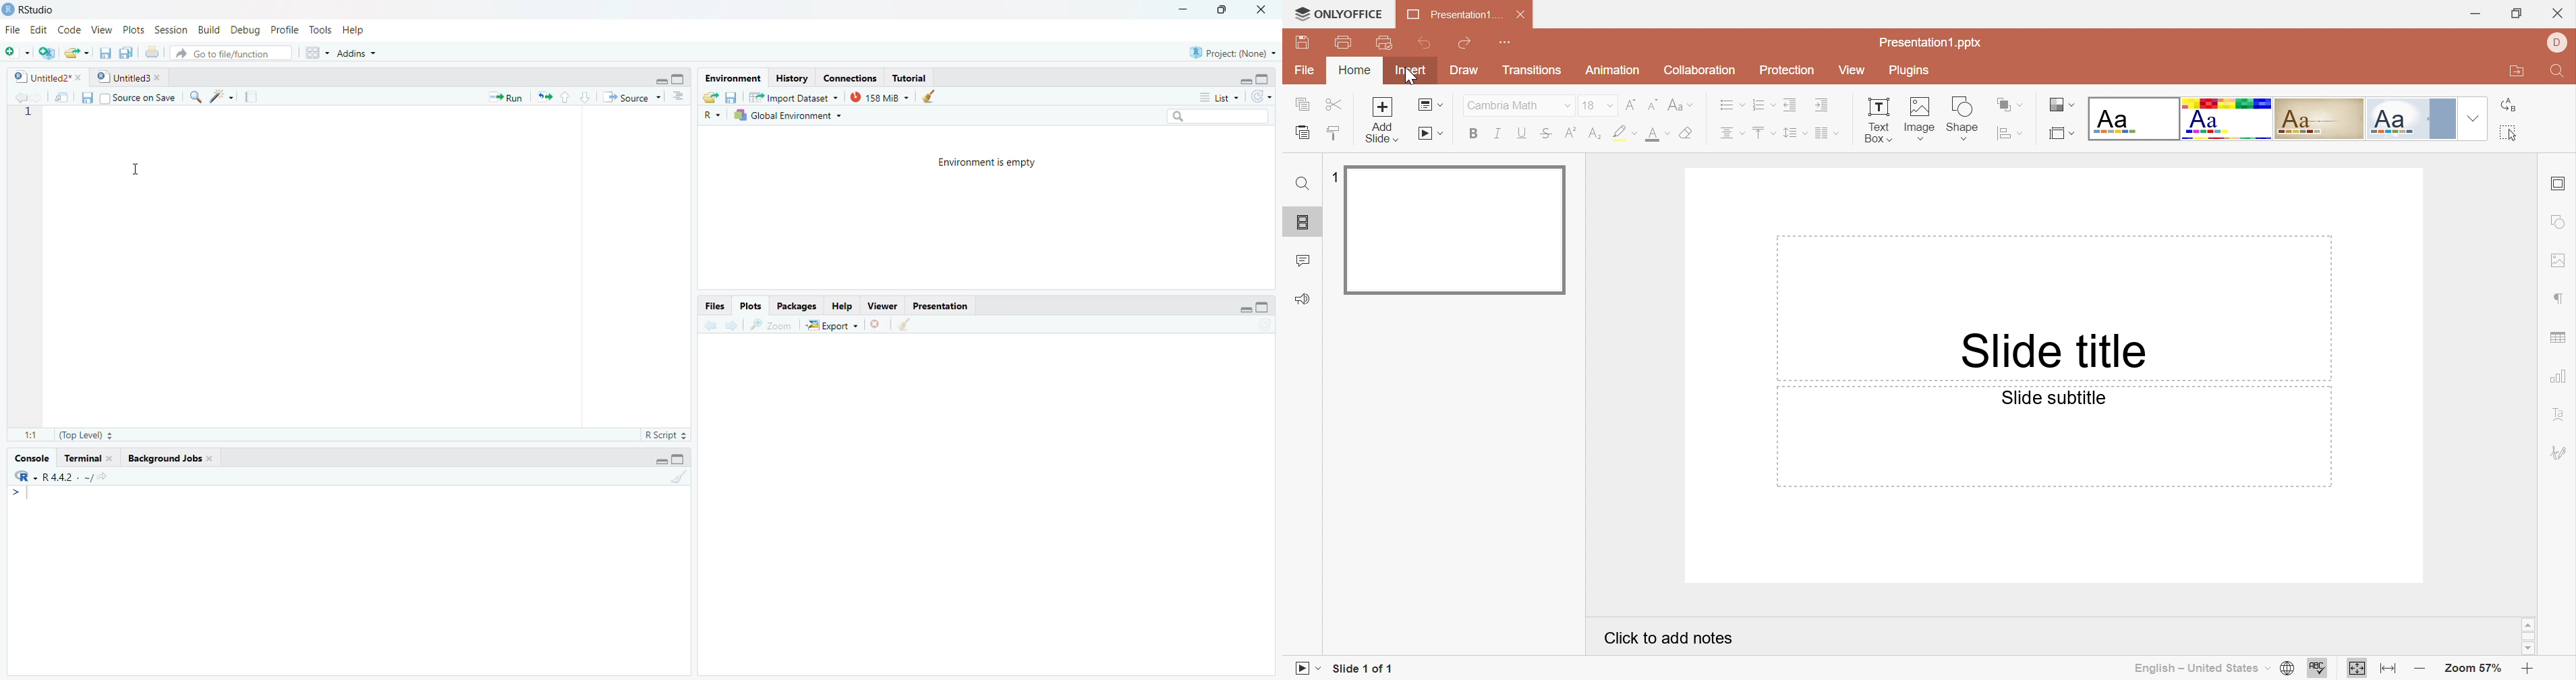 Image resolution: width=2576 pixels, height=700 pixels. What do you see at coordinates (1498, 133) in the screenshot?
I see `Italic` at bounding box center [1498, 133].